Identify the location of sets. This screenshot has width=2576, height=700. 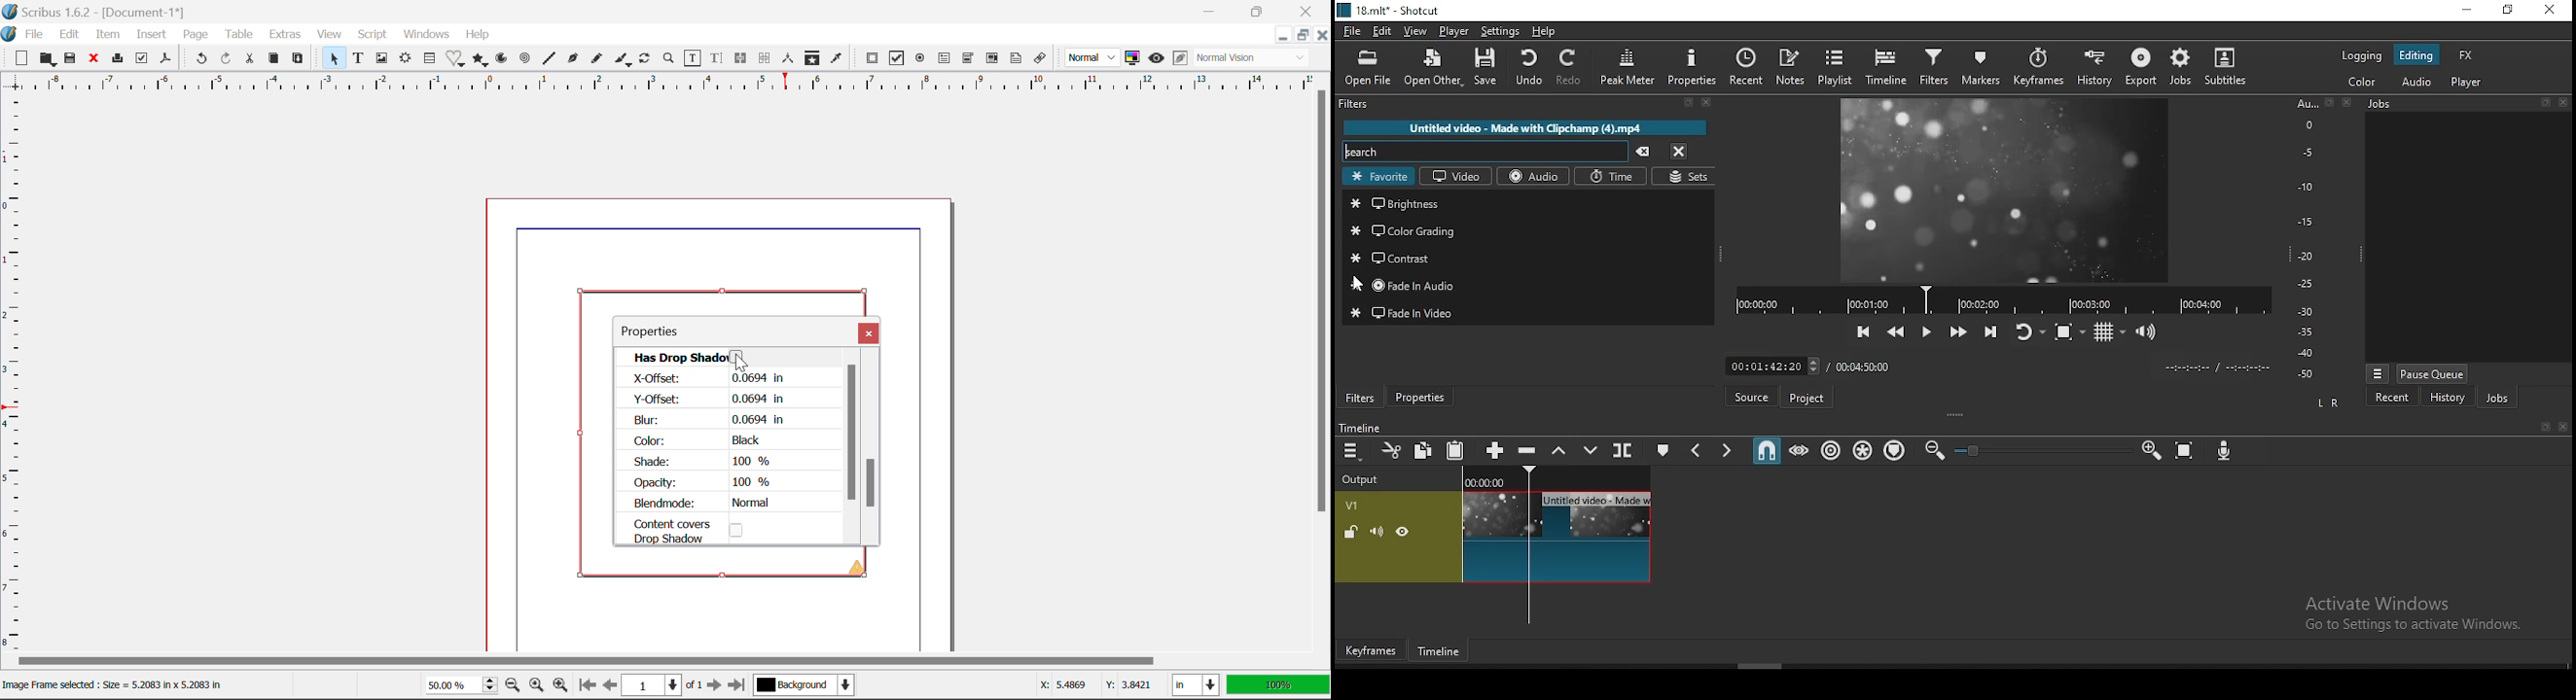
(1690, 175).